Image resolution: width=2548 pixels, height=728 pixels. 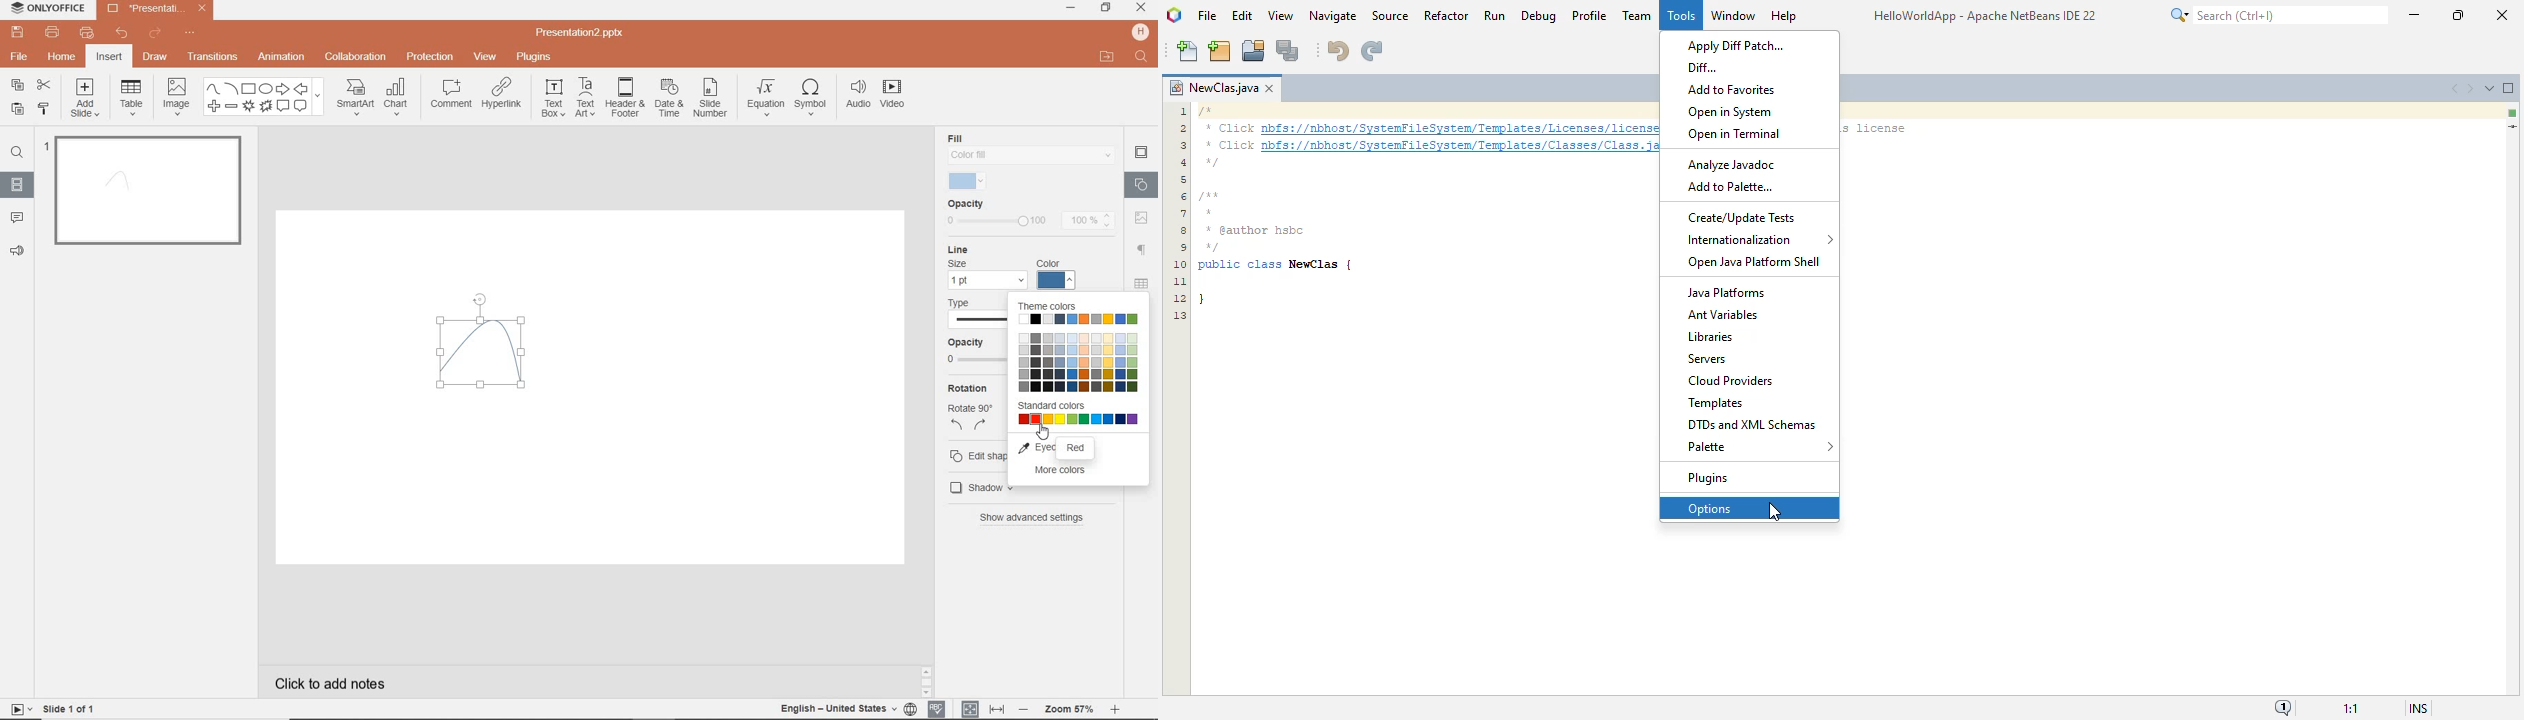 I want to click on DRAW, so click(x=156, y=58).